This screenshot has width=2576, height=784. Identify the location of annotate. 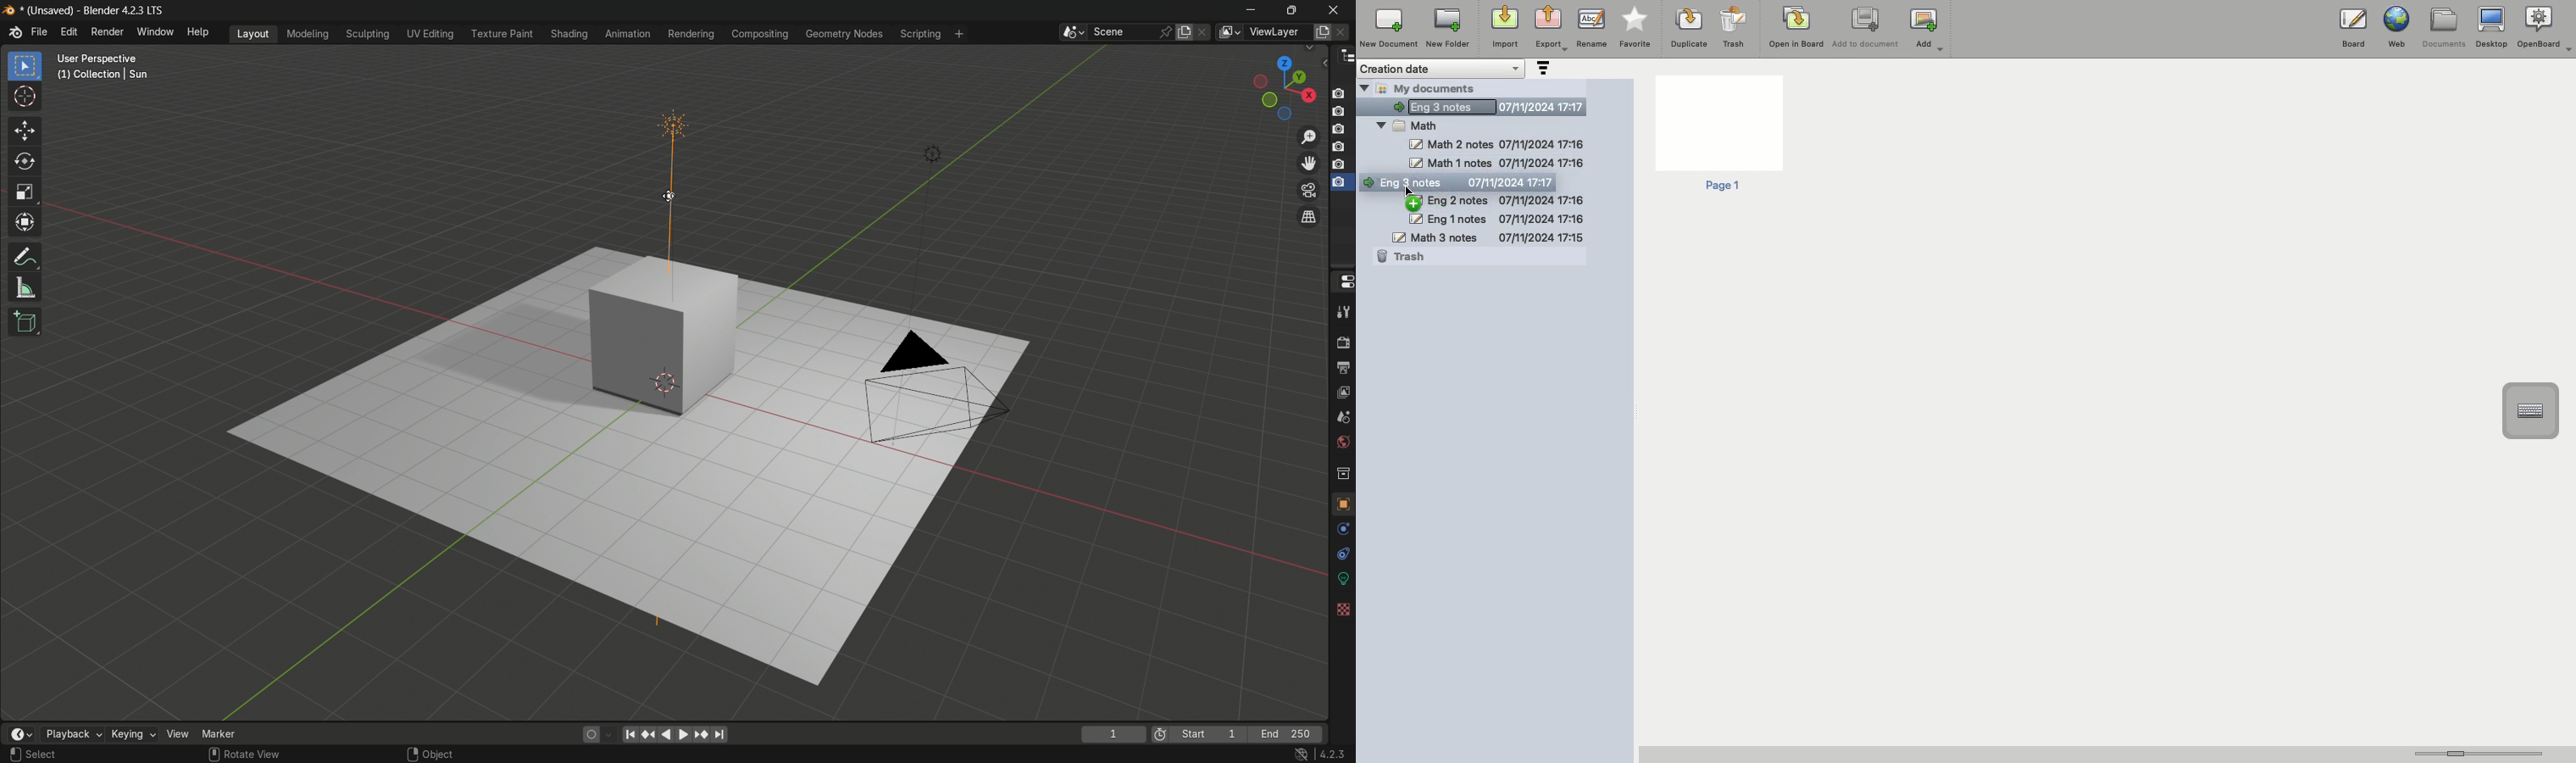
(26, 258).